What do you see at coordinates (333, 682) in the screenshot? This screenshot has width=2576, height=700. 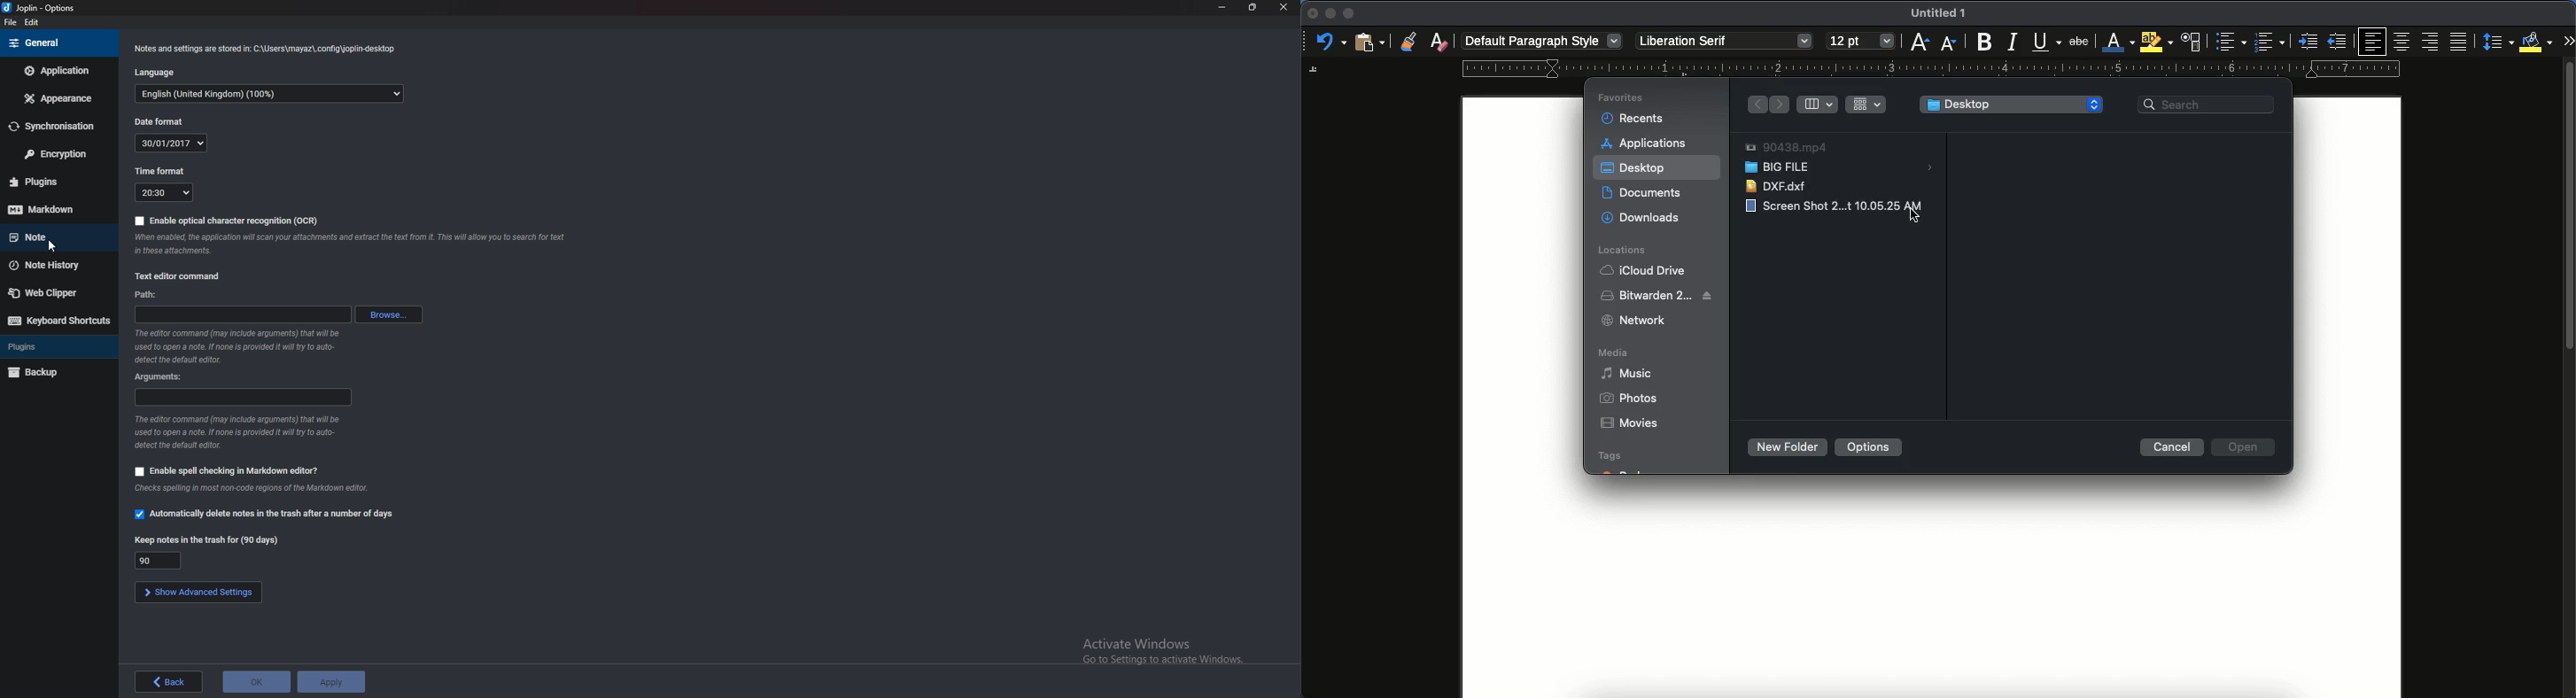 I see `apply` at bounding box center [333, 682].